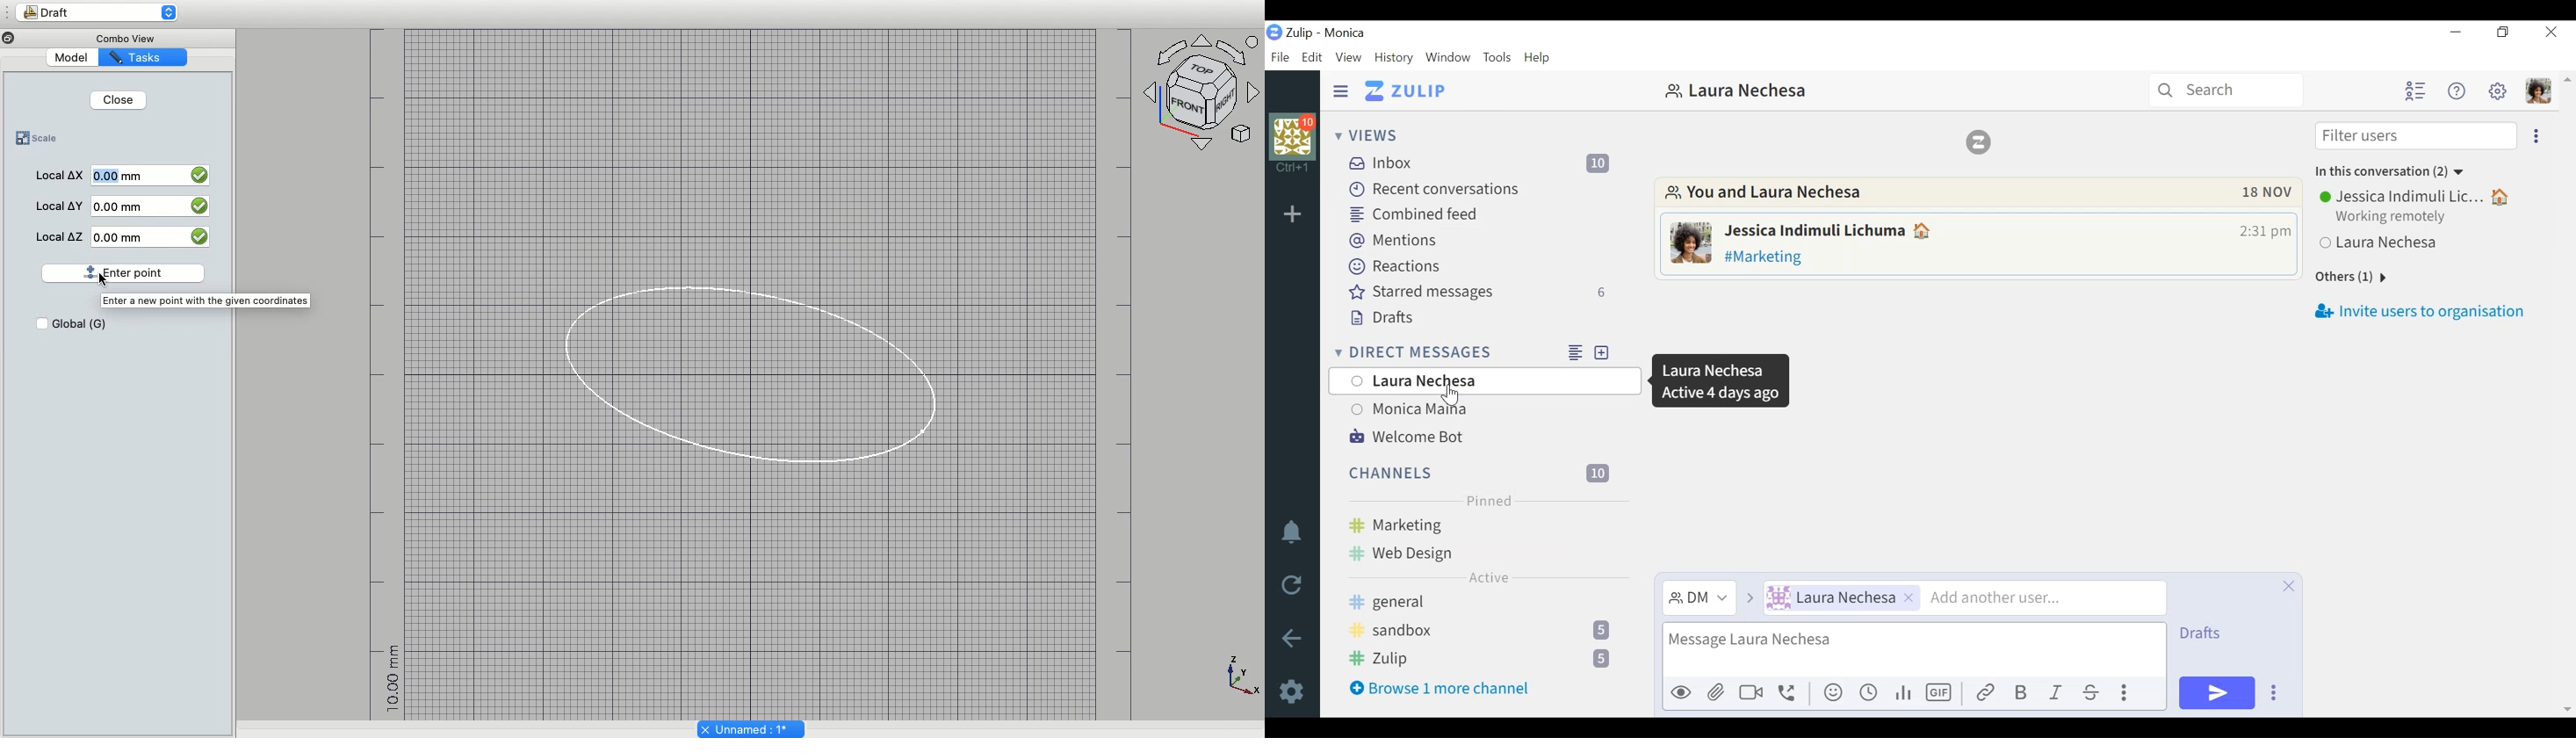 The height and width of the screenshot is (756, 2576). I want to click on Local Z, so click(61, 237).